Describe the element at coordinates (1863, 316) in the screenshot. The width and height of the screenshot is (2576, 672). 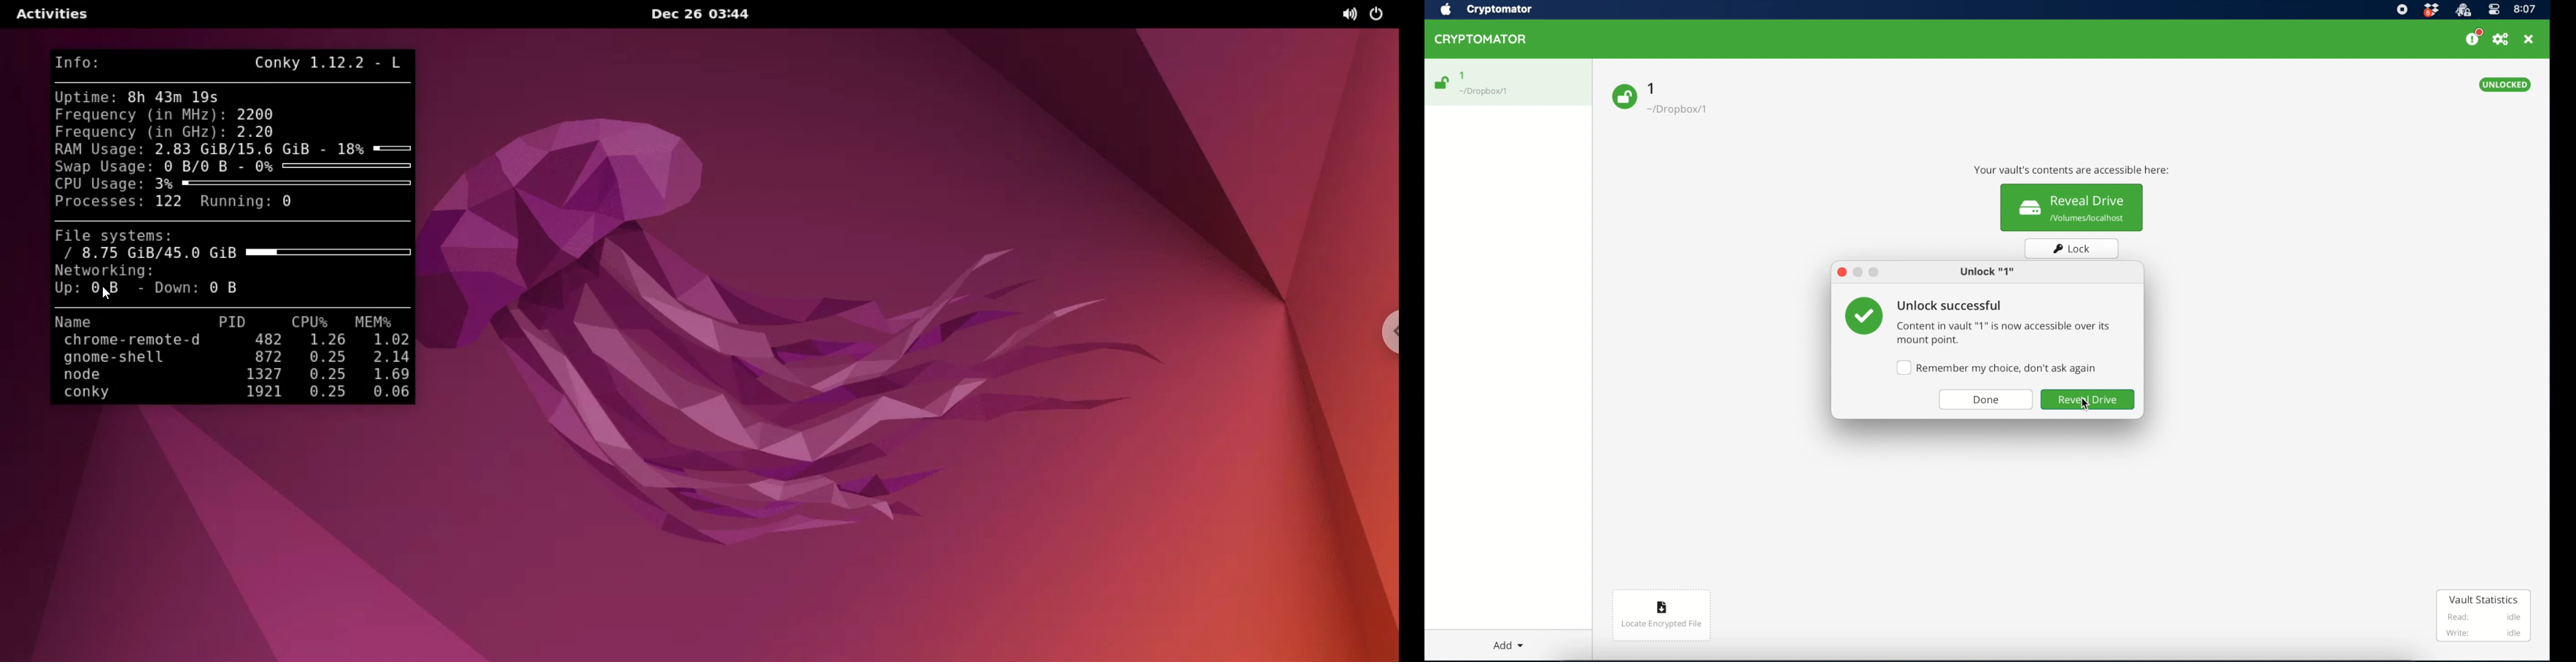
I see `checkmark` at that location.